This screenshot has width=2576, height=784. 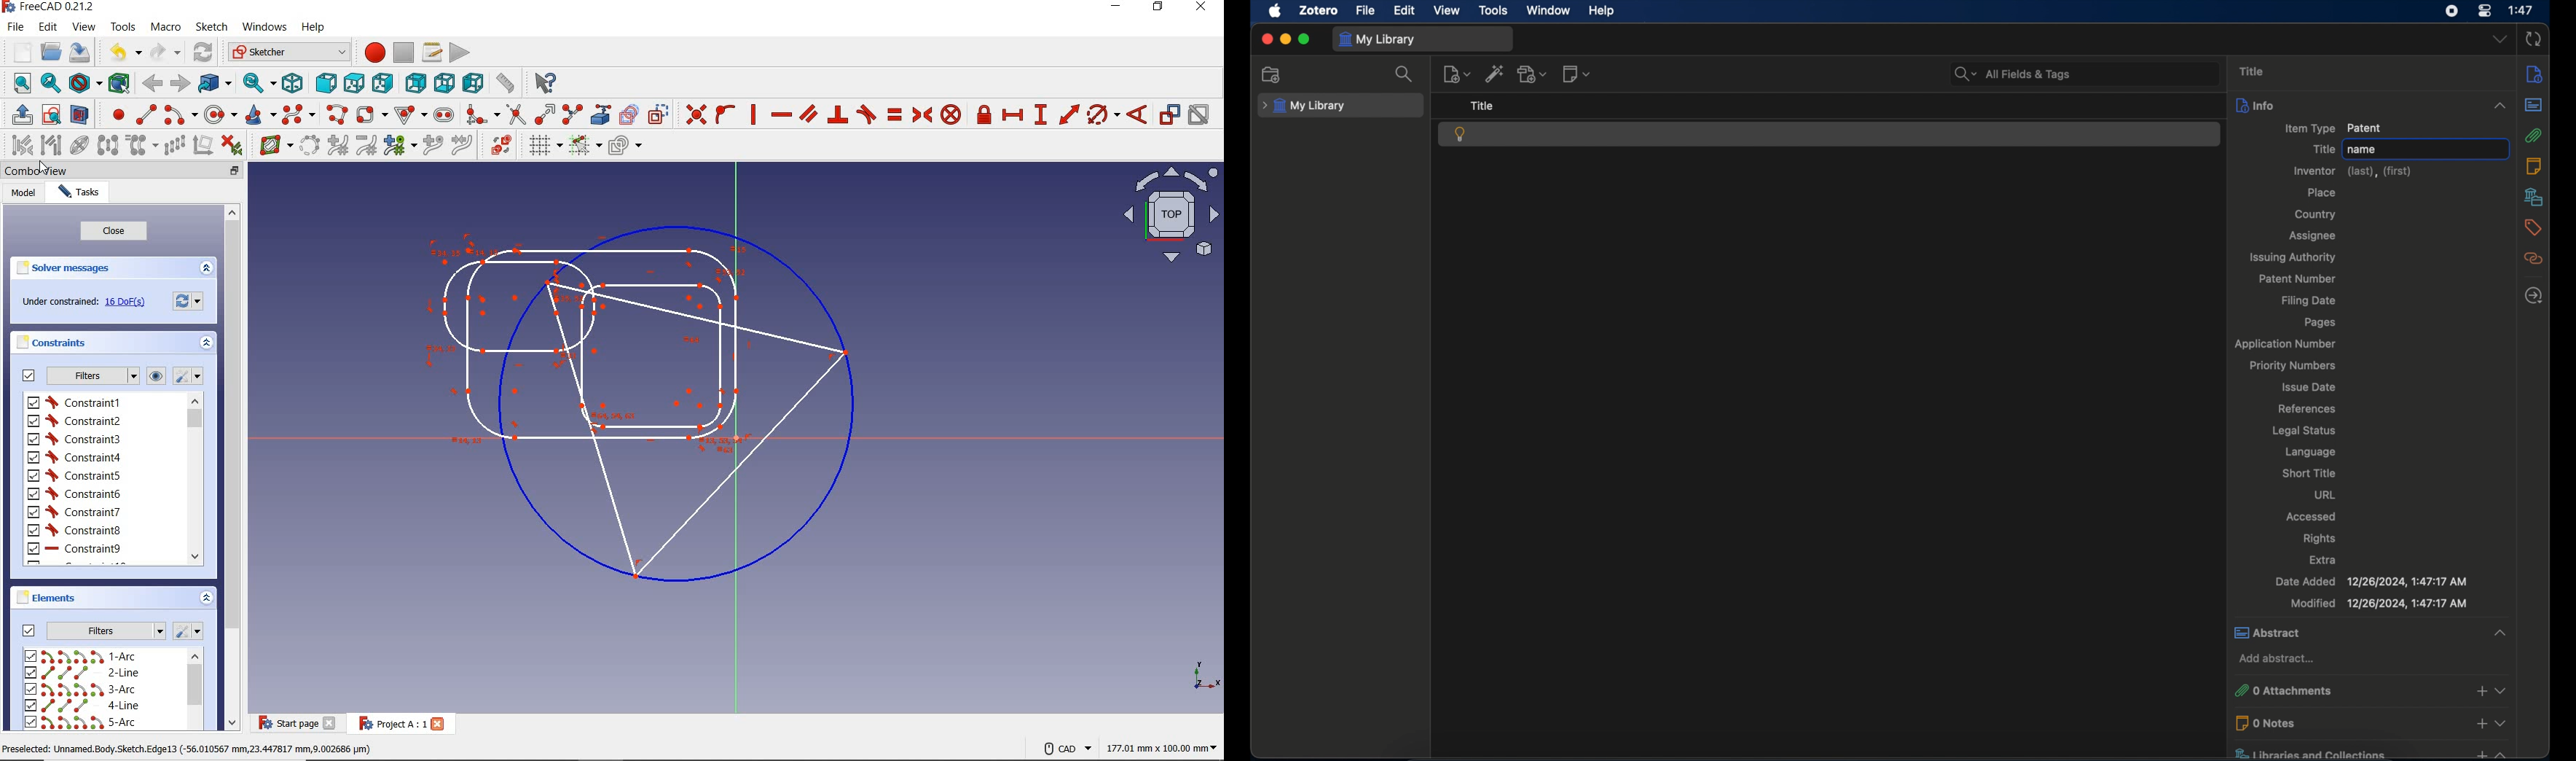 I want to click on abstract, so click(x=2534, y=106).